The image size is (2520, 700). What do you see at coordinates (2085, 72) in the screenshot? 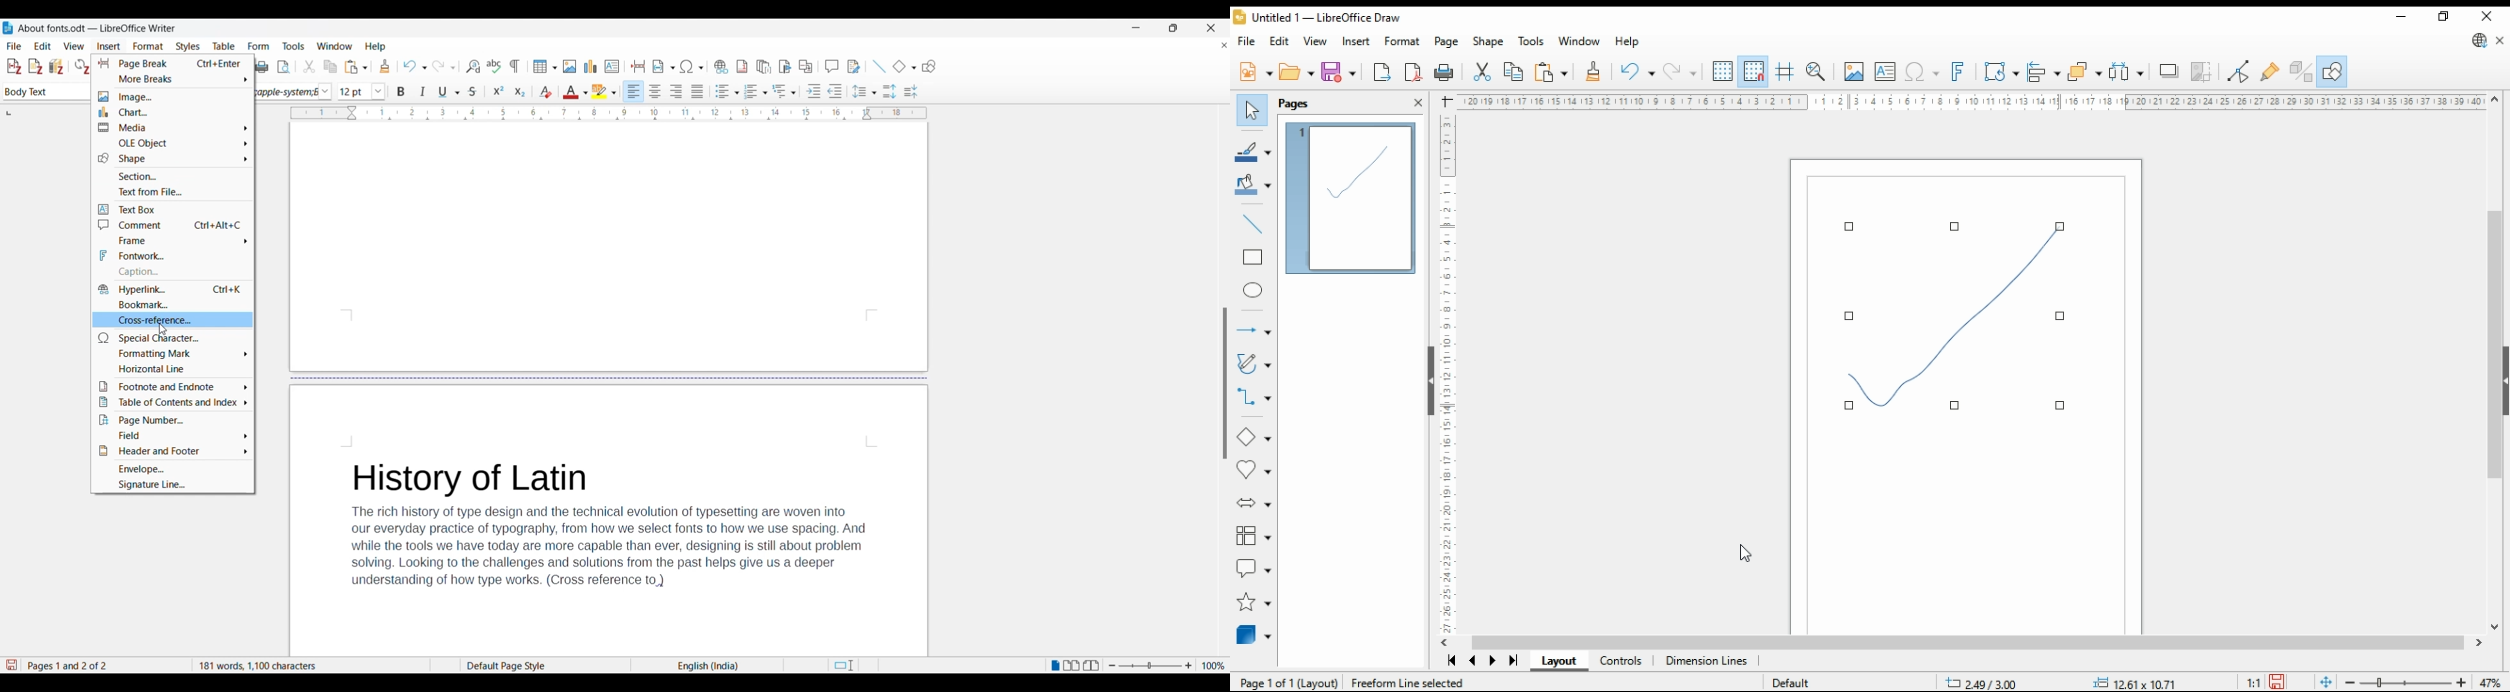
I see `arrange` at bounding box center [2085, 72].